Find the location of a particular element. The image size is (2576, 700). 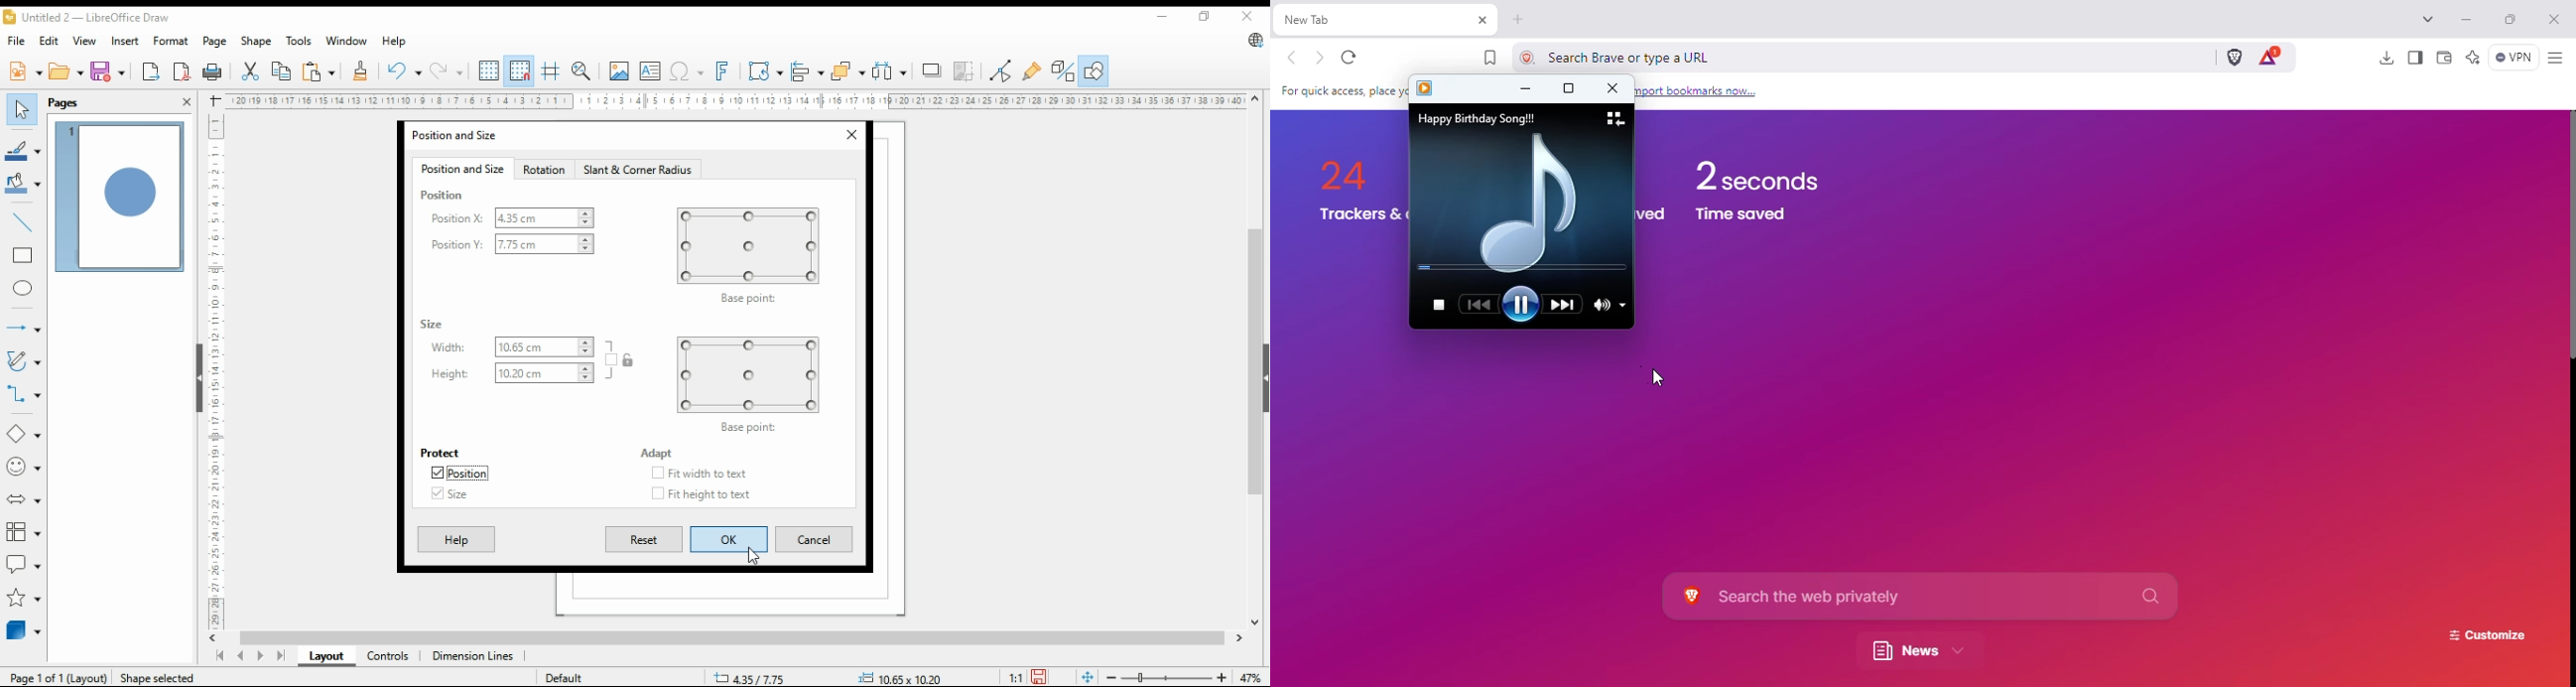

toggle extrusions is located at coordinates (1063, 69).